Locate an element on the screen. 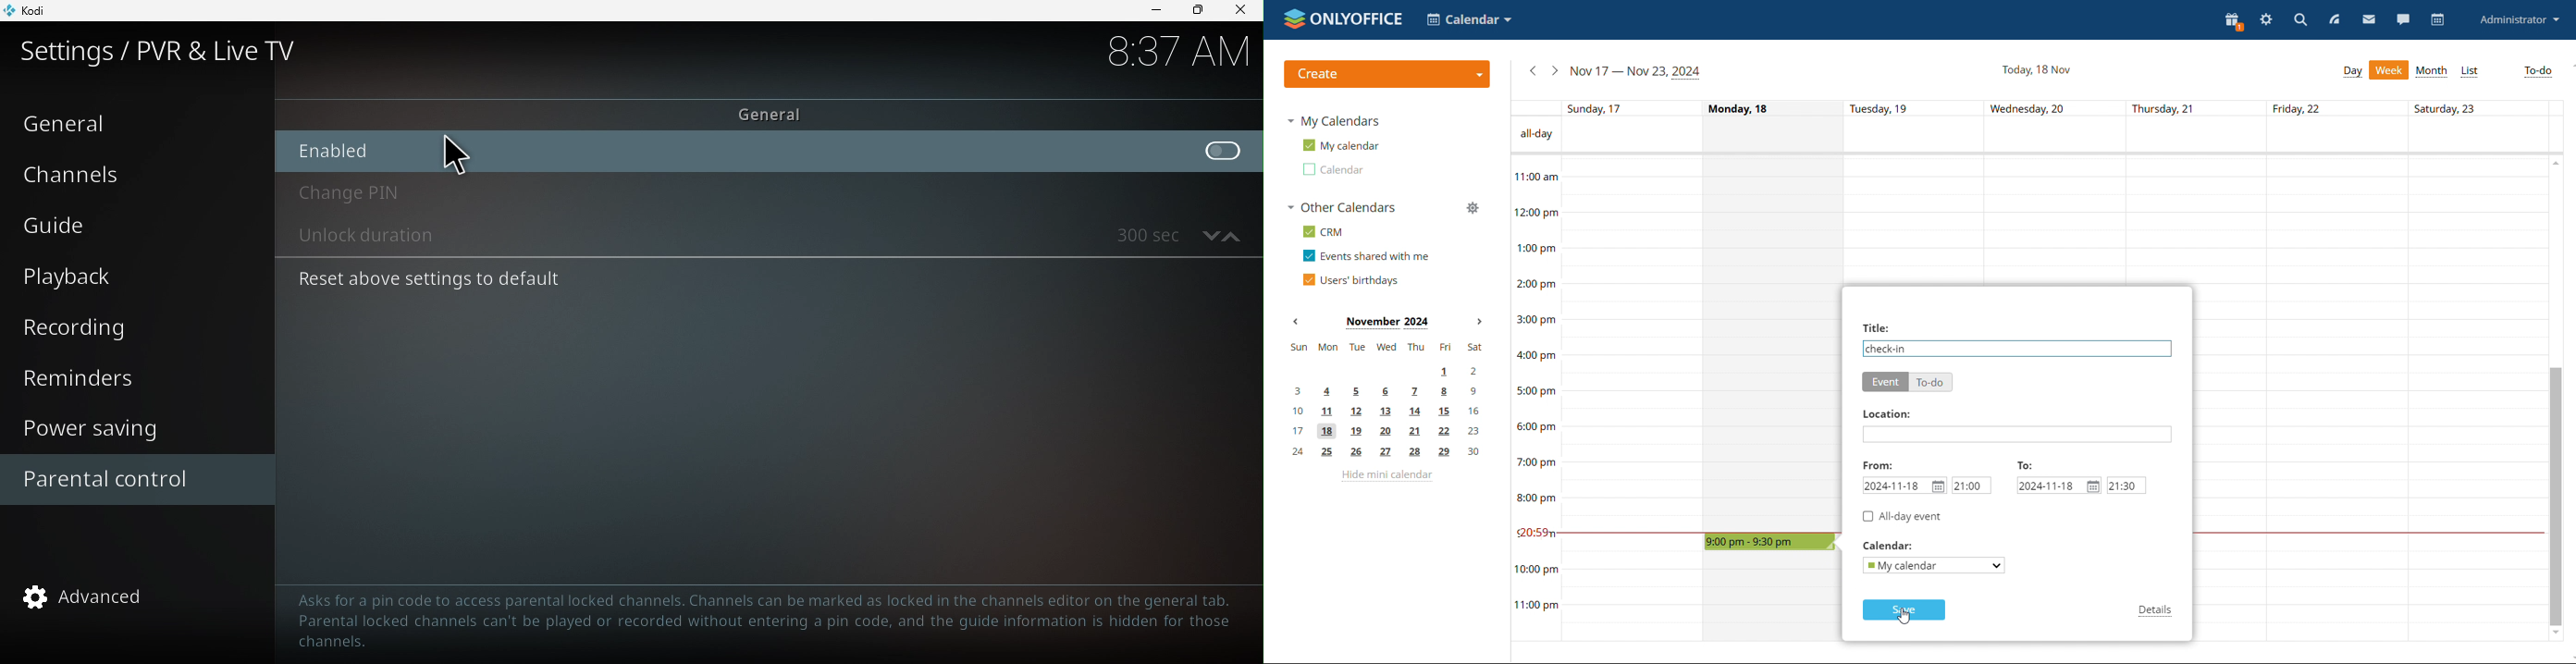 The height and width of the screenshot is (672, 2576). select application is located at coordinates (1471, 20).